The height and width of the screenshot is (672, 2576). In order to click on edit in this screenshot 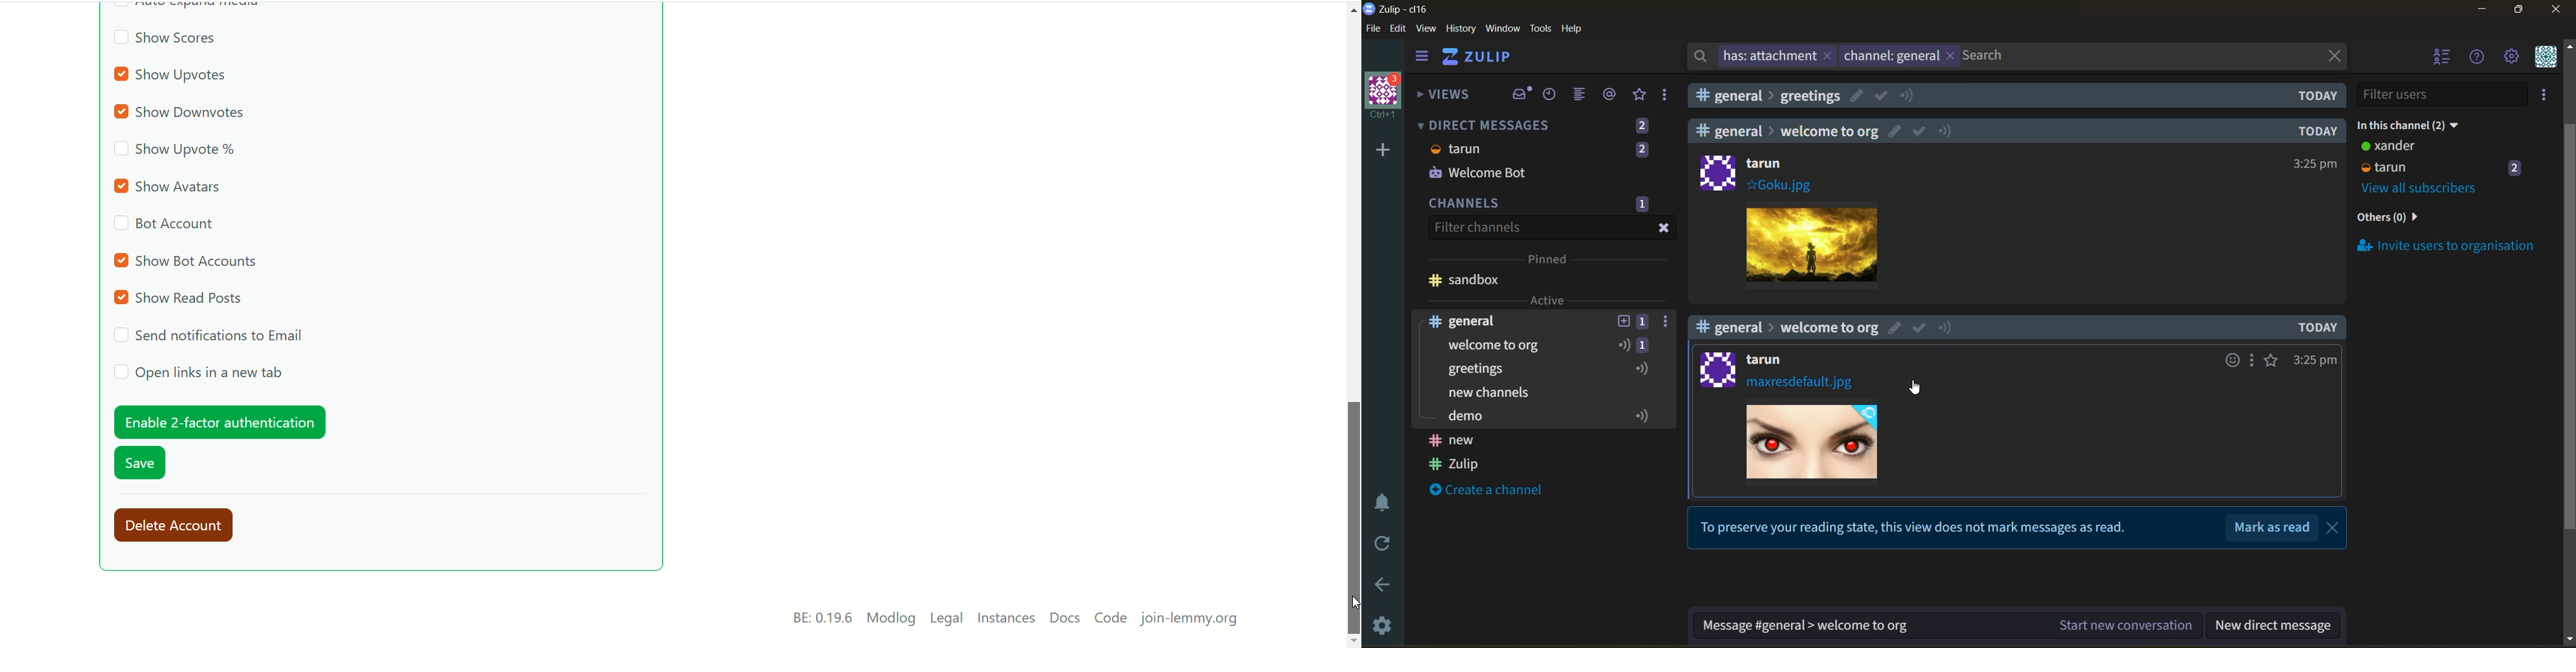, I will do `click(1399, 29)`.